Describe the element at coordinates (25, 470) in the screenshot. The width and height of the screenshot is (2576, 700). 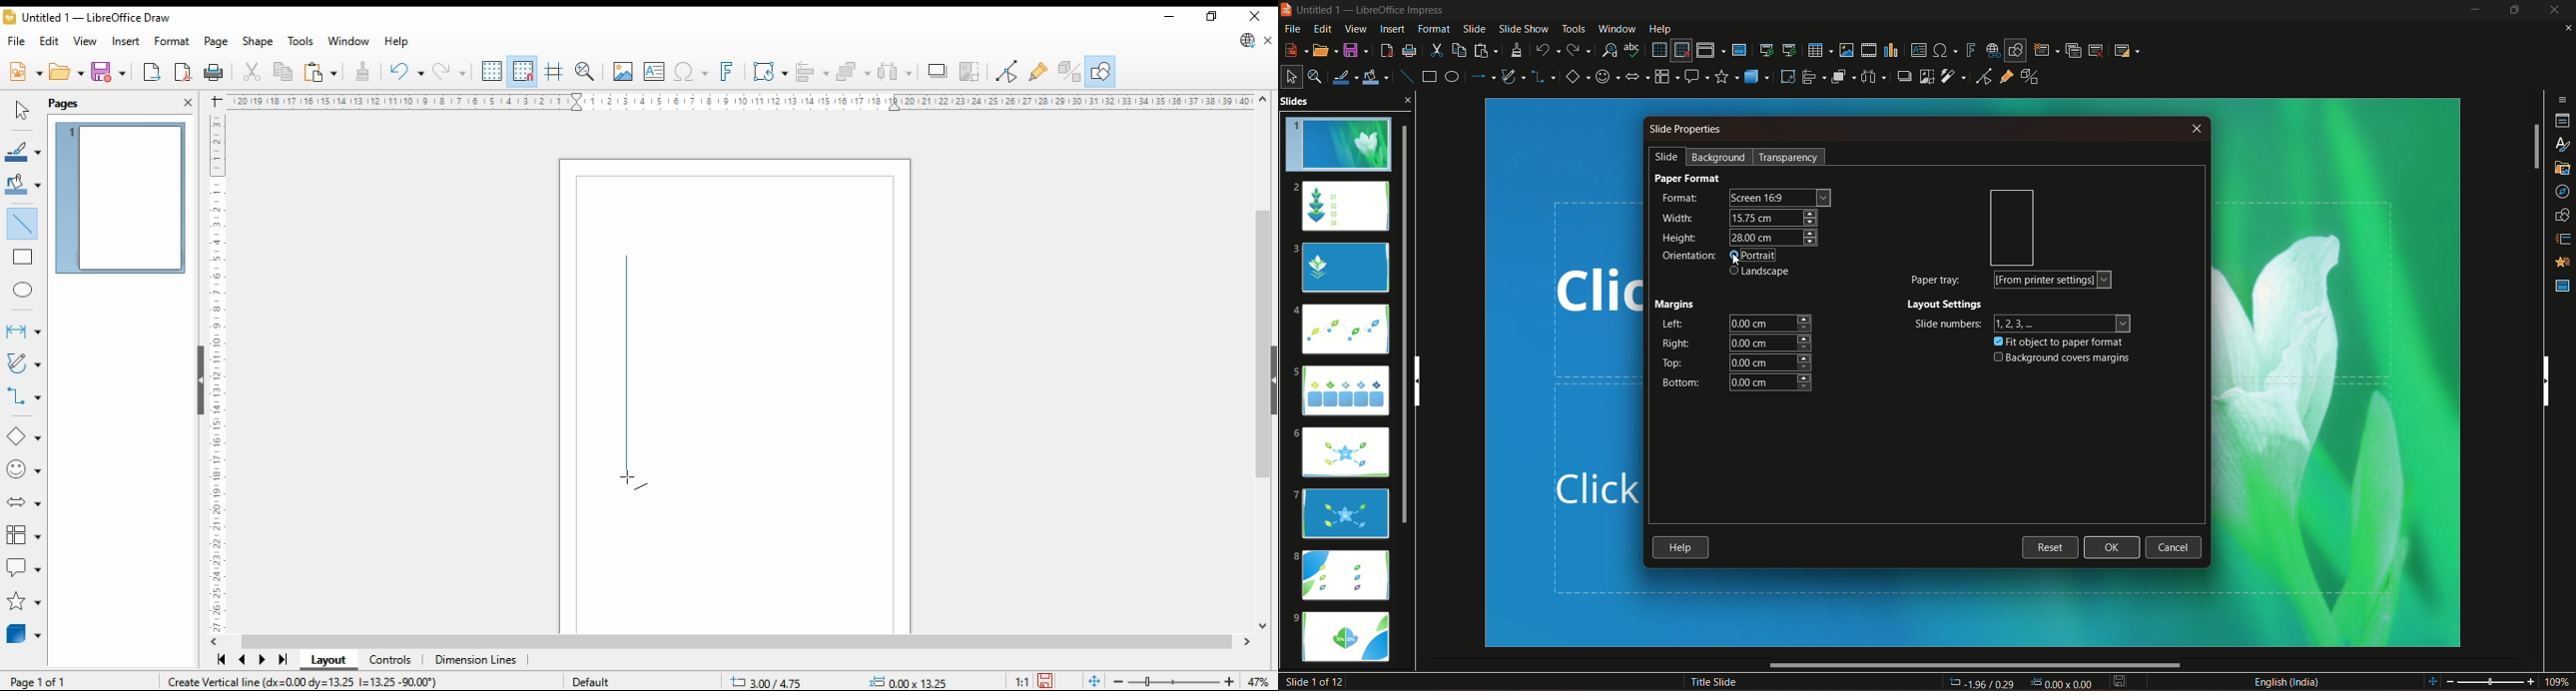
I see `symbol shapes` at that location.